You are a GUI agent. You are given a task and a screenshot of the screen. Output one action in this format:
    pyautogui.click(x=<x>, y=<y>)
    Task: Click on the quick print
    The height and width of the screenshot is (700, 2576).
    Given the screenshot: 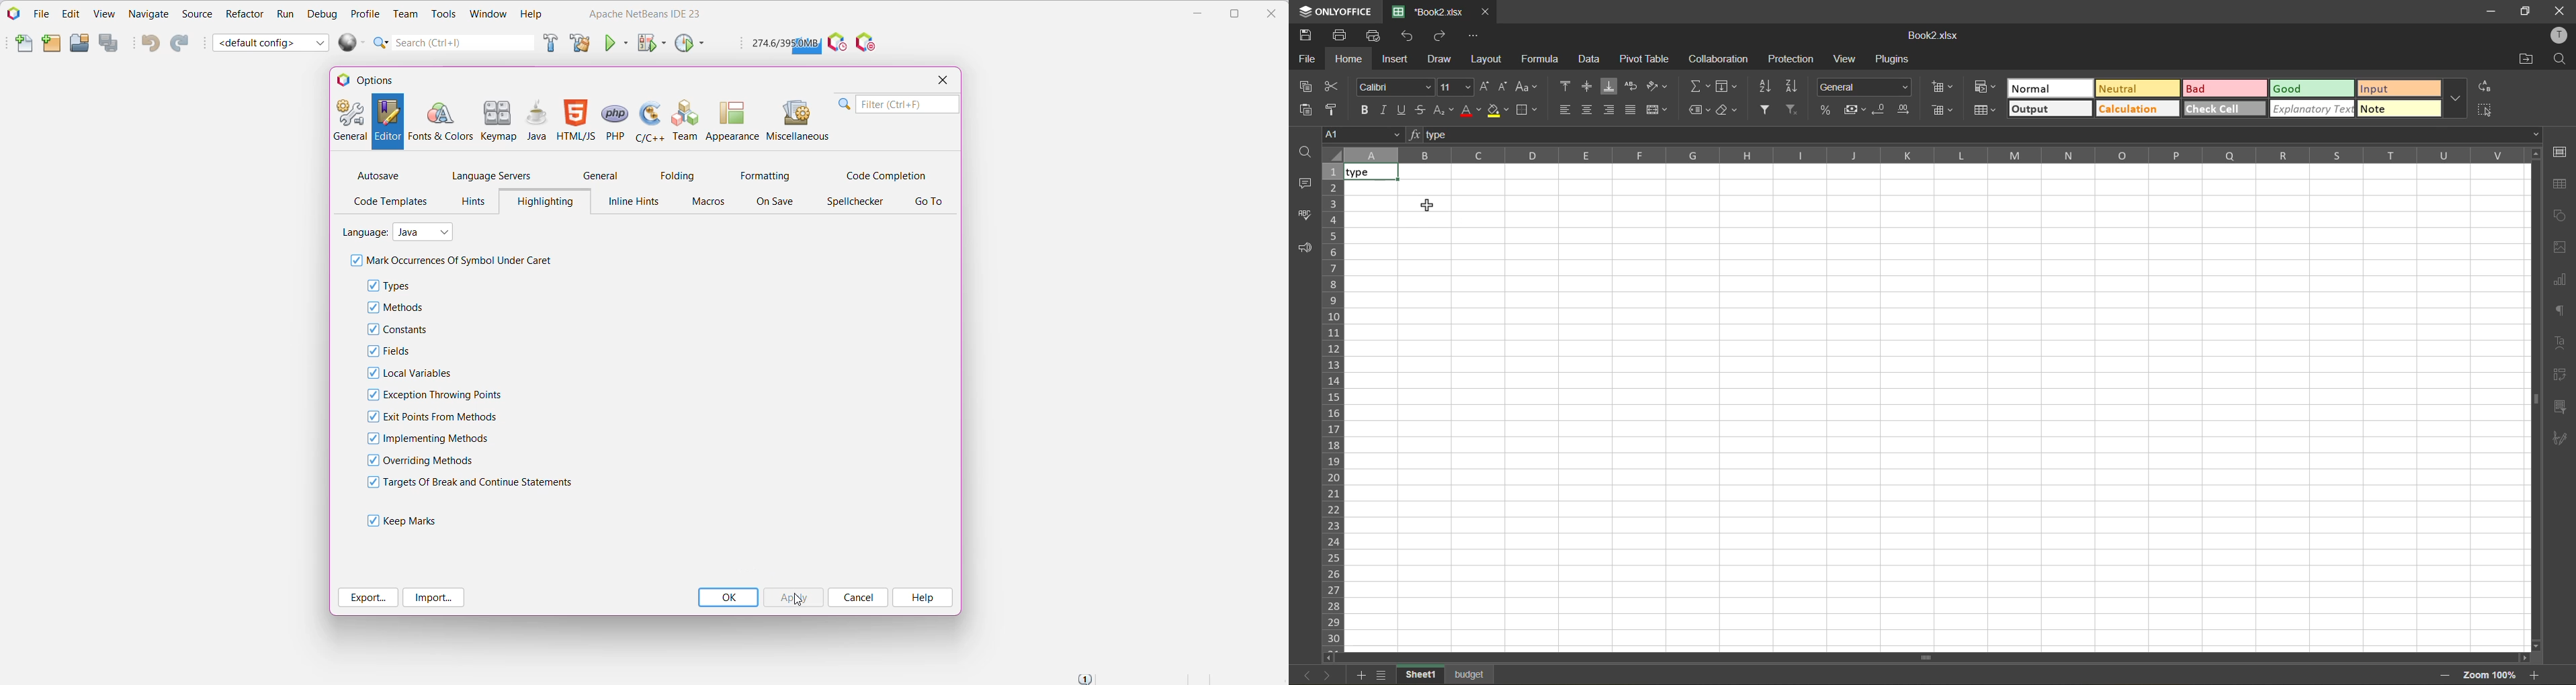 What is the action you would take?
    pyautogui.click(x=1376, y=36)
    